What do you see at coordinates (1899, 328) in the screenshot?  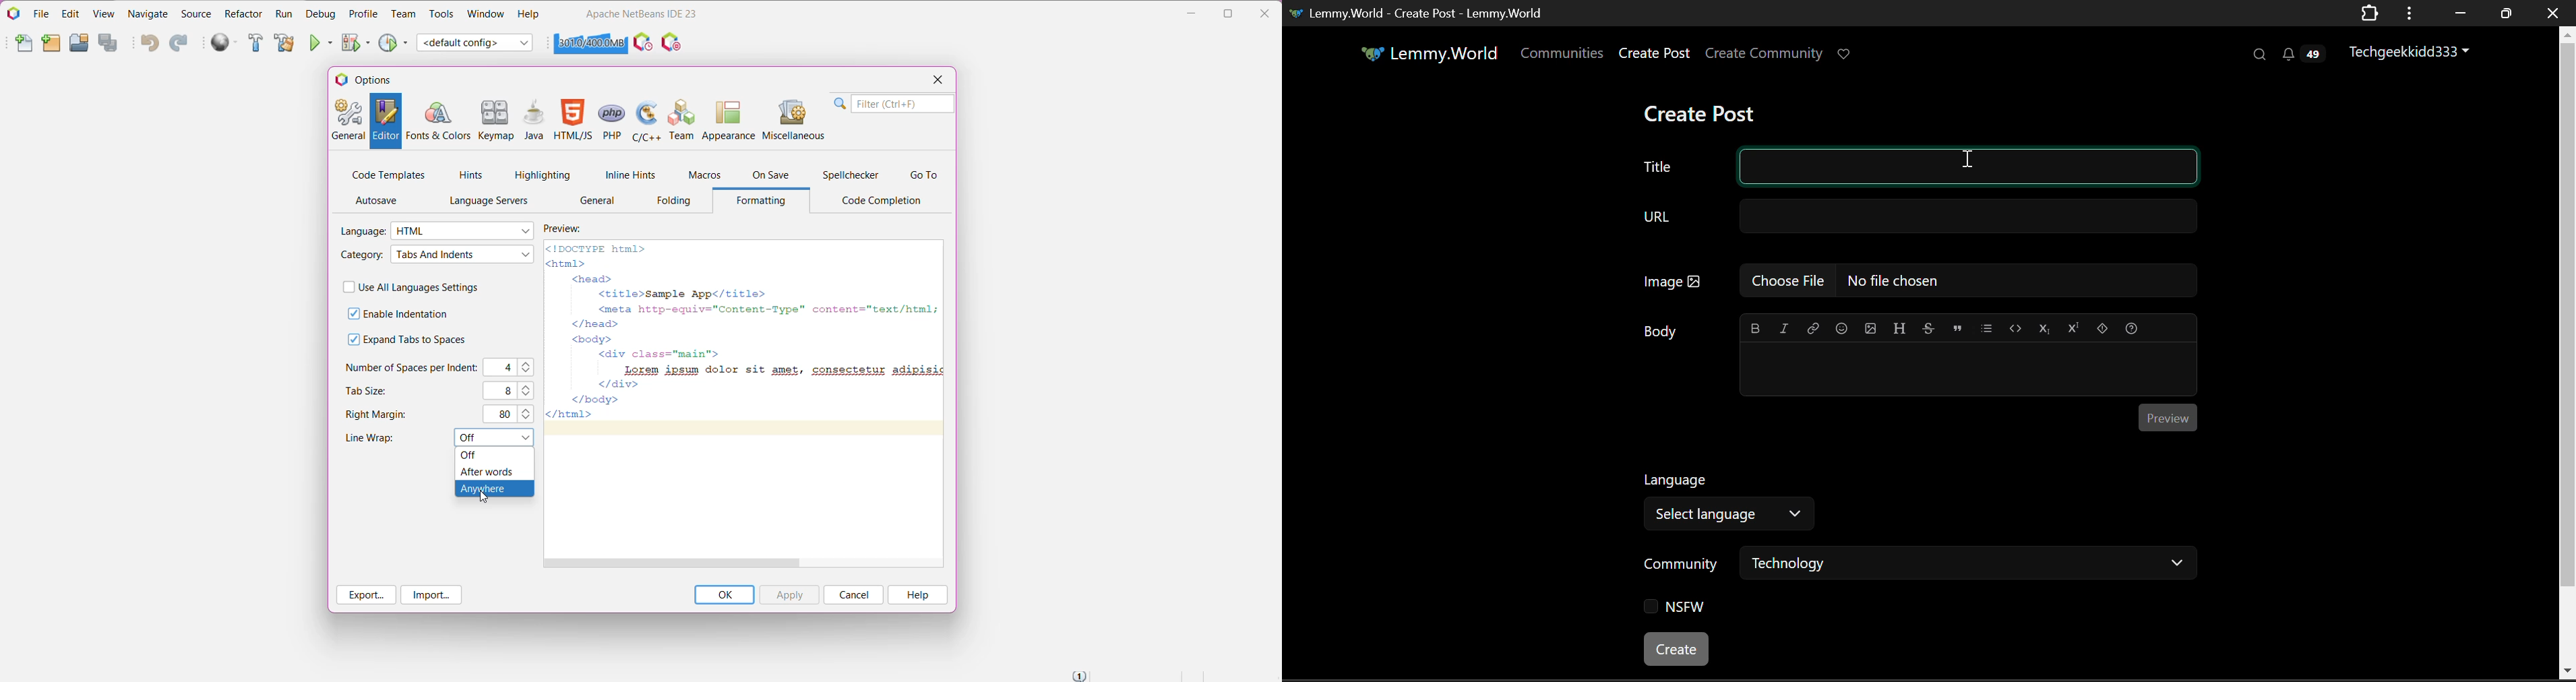 I see `Header` at bounding box center [1899, 328].